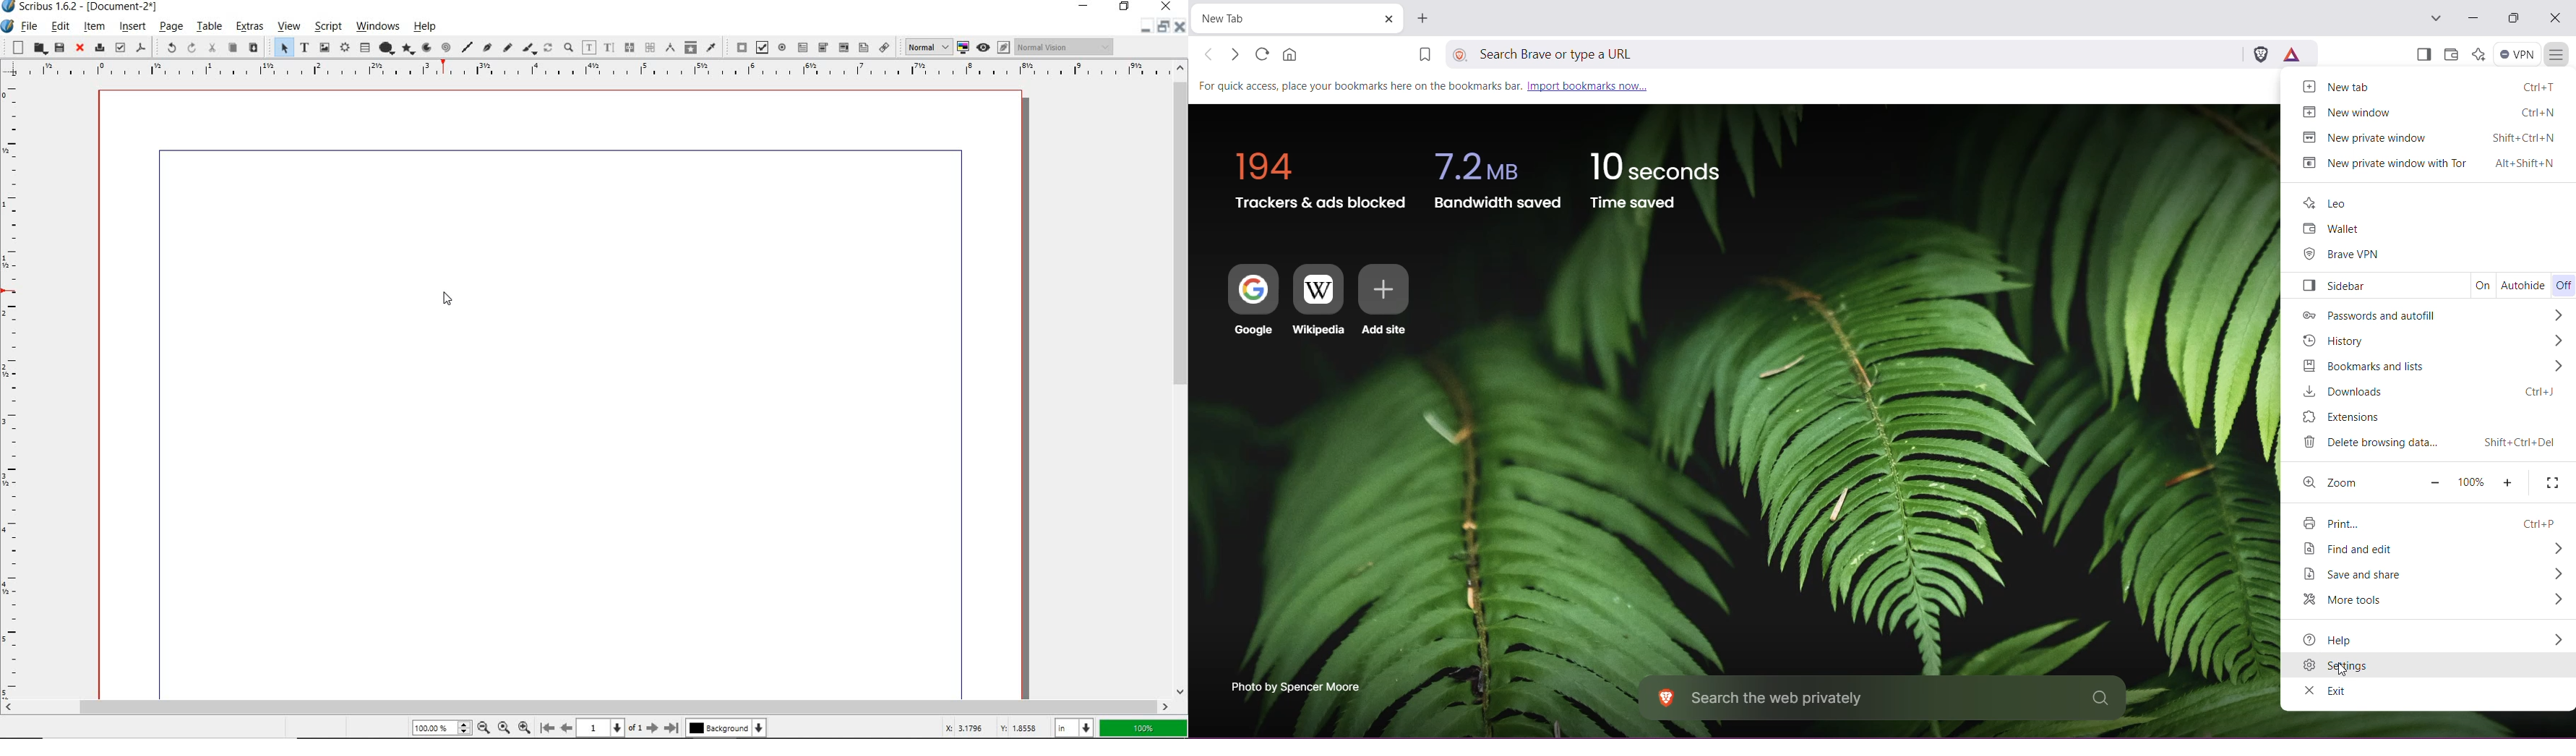 This screenshot has width=2576, height=756. What do you see at coordinates (586, 707) in the screenshot?
I see `scrollbar` at bounding box center [586, 707].